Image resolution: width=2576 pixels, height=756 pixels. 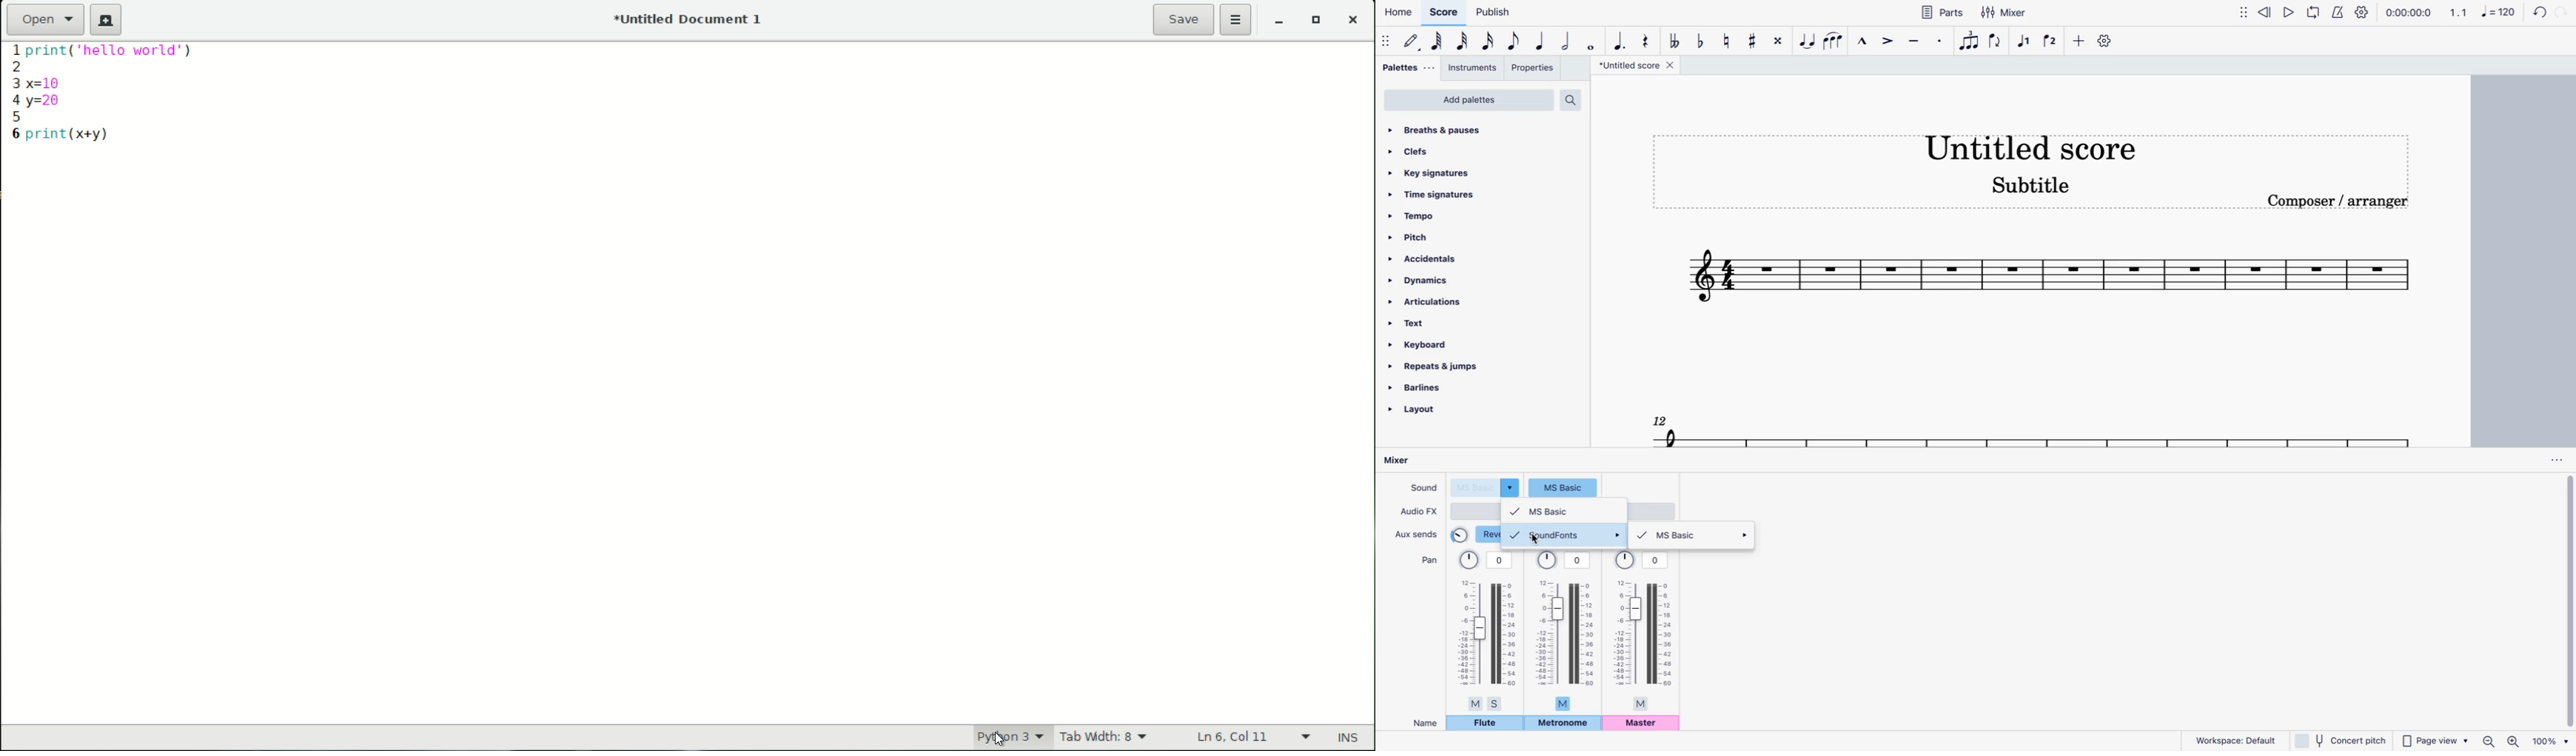 What do you see at coordinates (1473, 69) in the screenshot?
I see `instruments` at bounding box center [1473, 69].